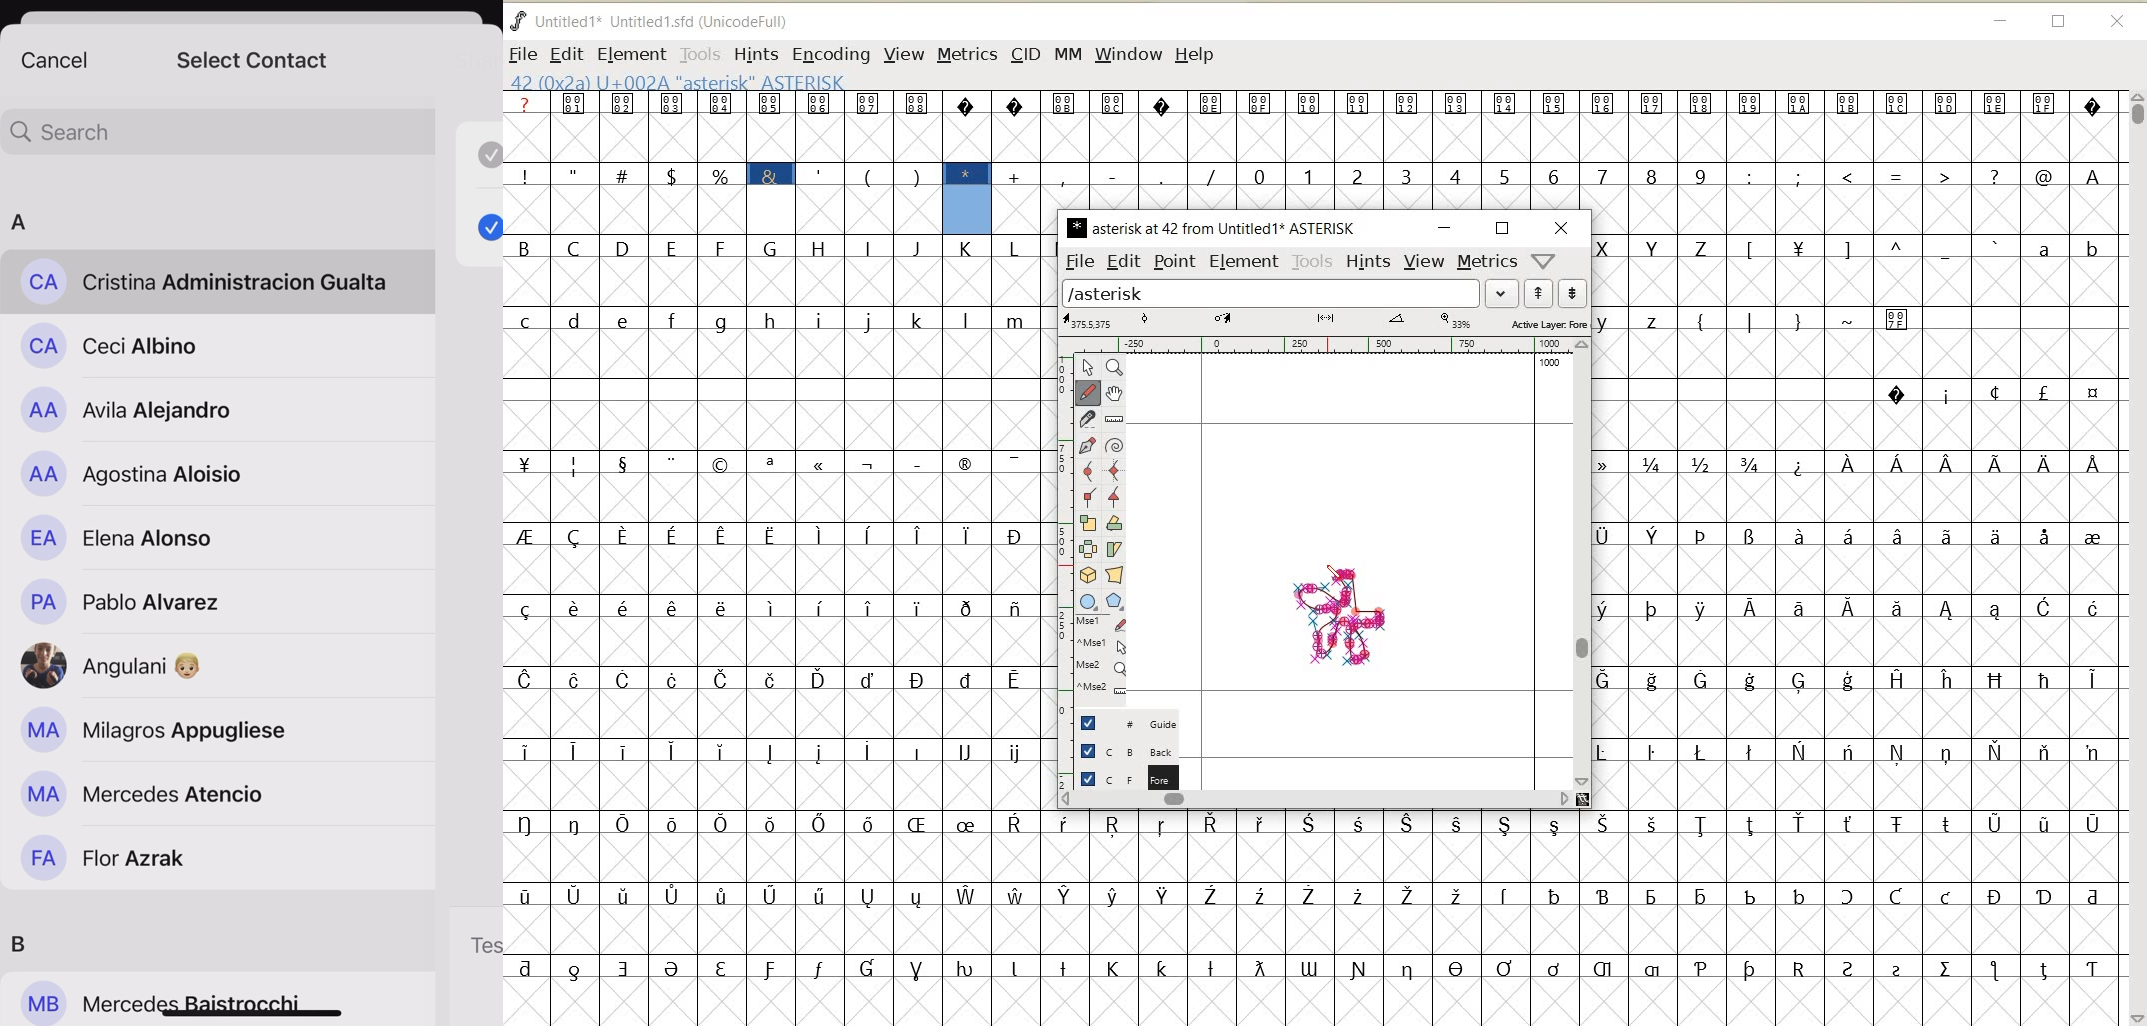  I want to click on EDIT, so click(1122, 263).